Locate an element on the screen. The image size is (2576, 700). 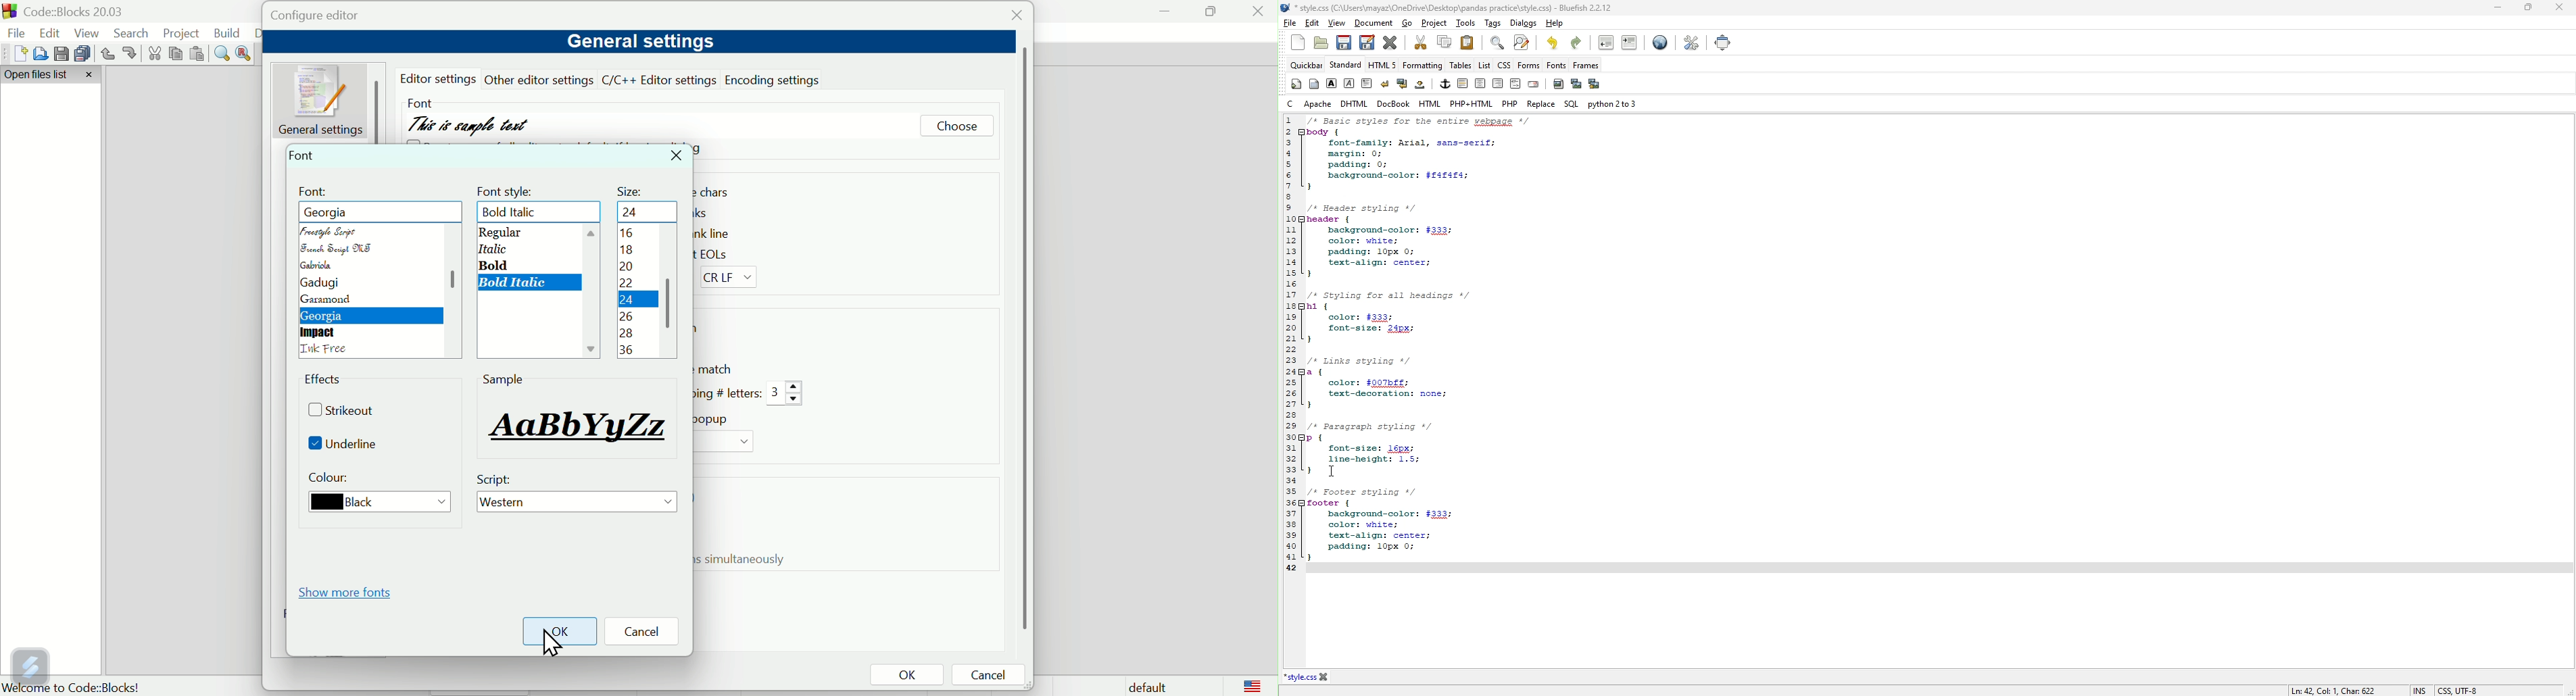
Build is located at coordinates (228, 33).